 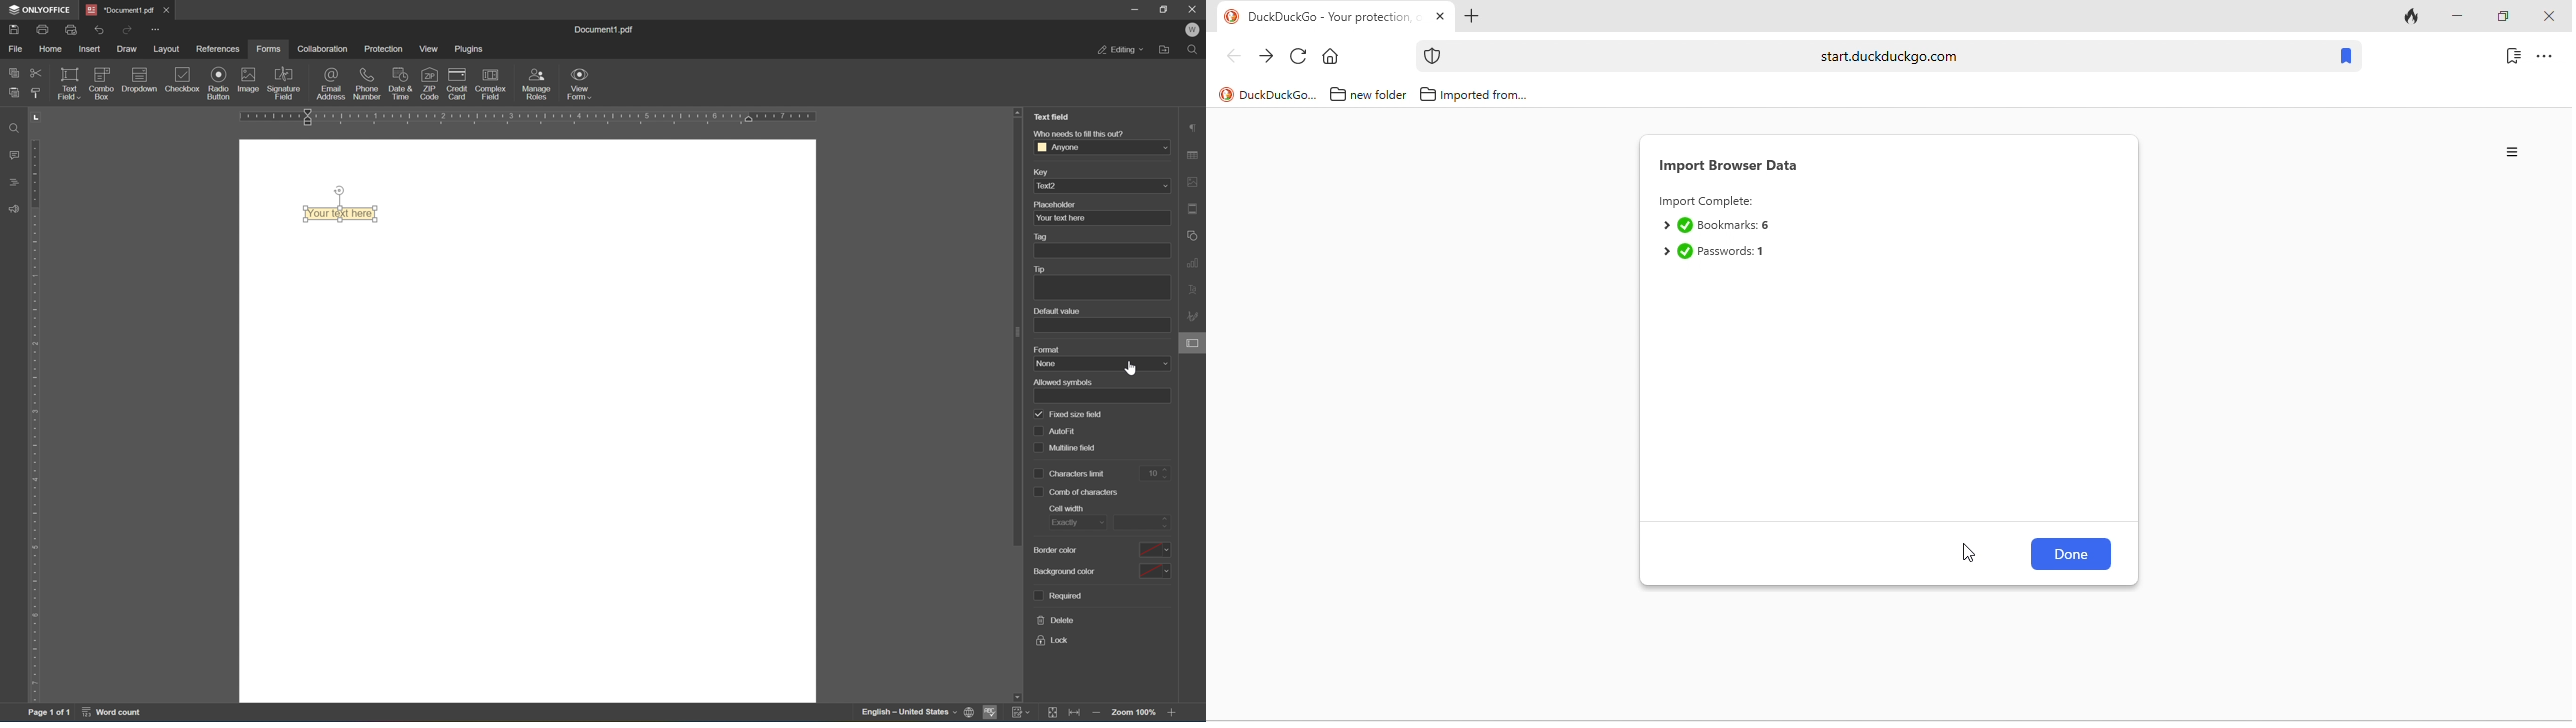 I want to click on collaboration, so click(x=324, y=49).